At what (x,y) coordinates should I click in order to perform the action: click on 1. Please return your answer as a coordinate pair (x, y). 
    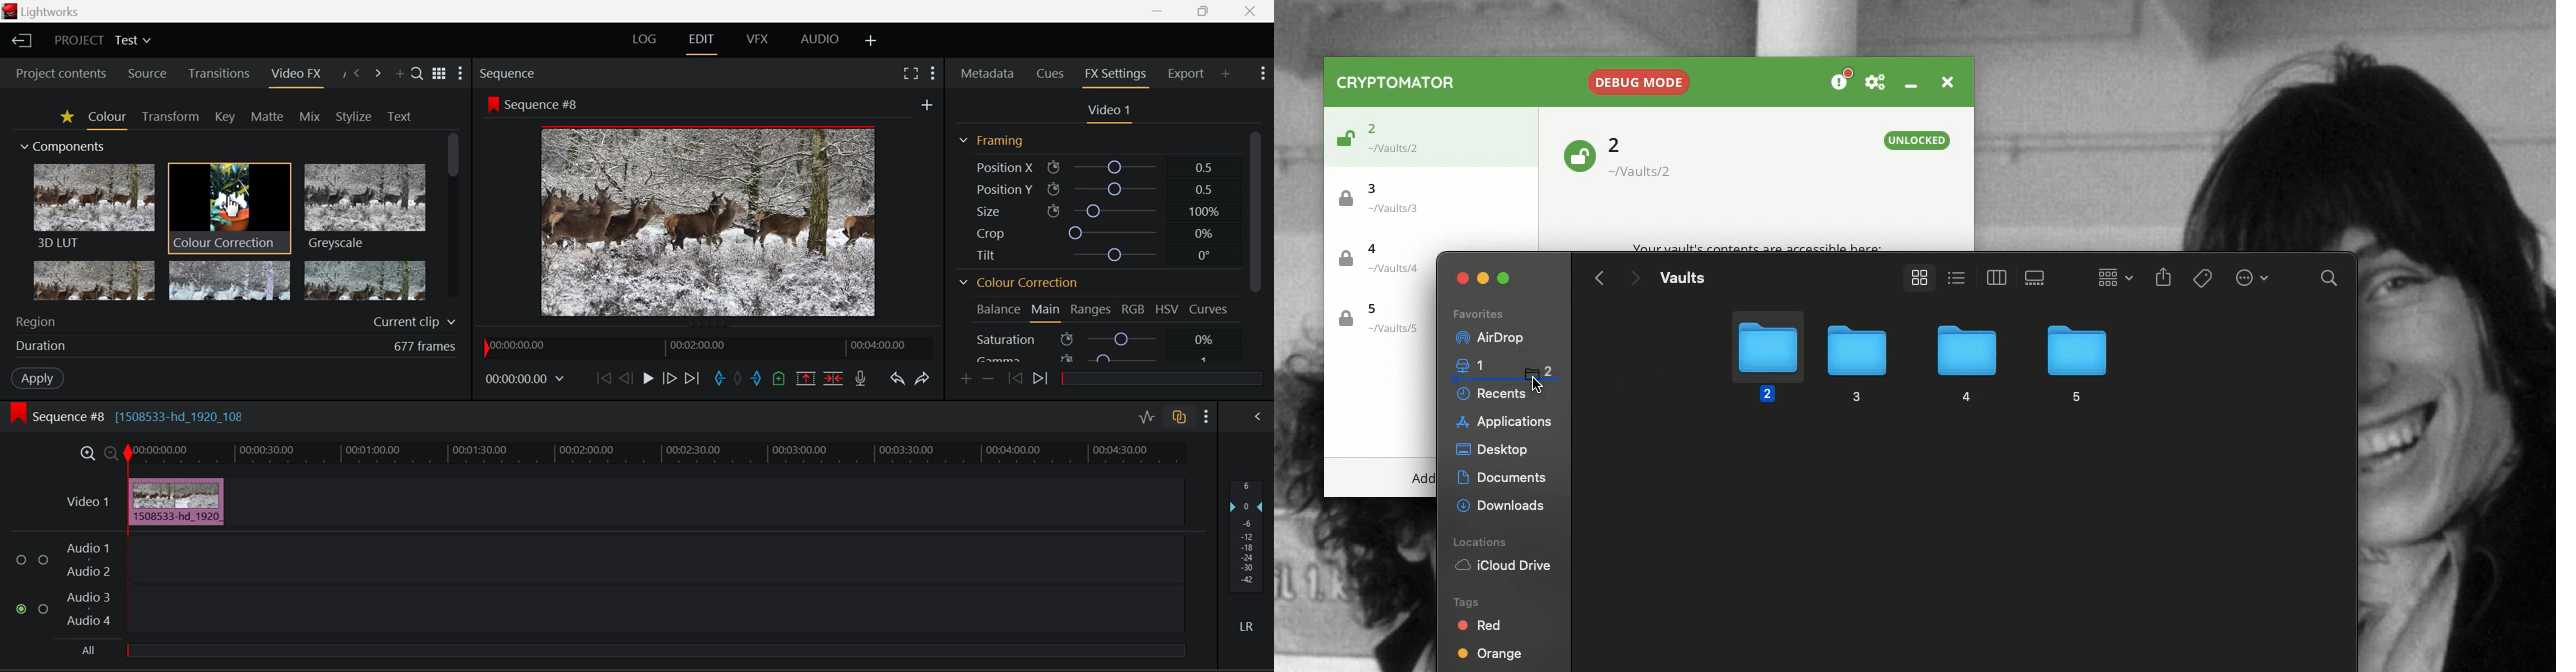
    Looking at the image, I should click on (1462, 363).